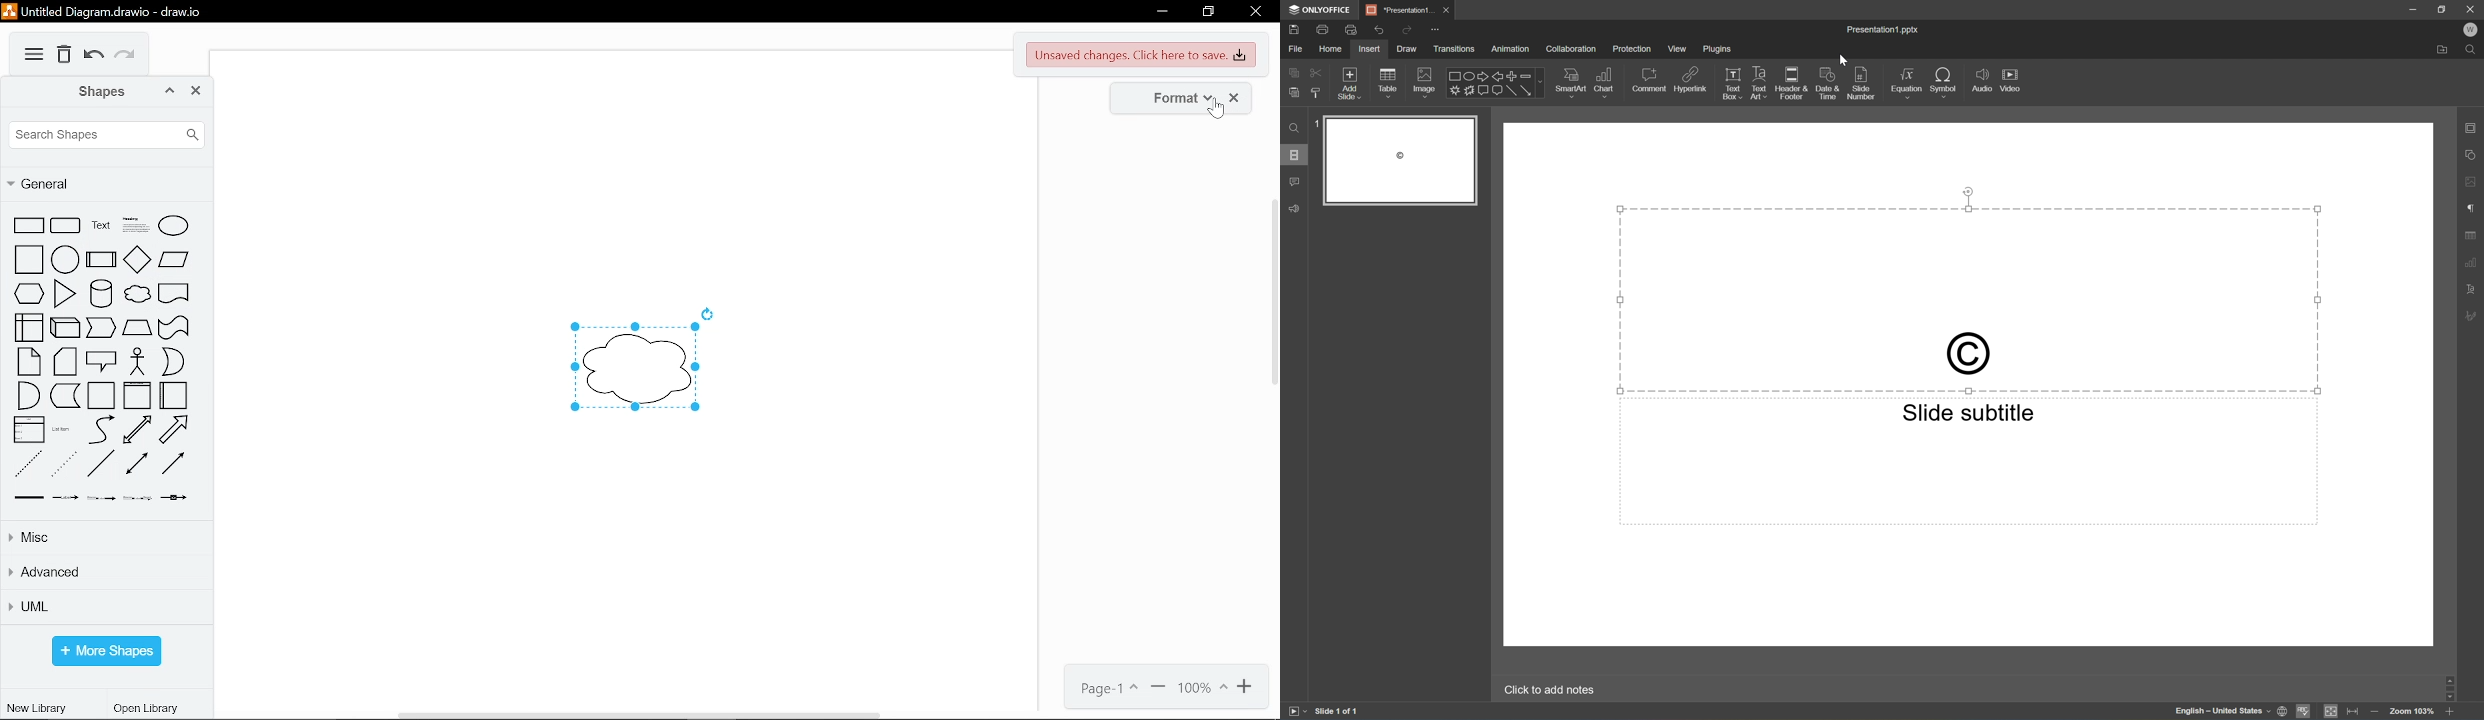  Describe the element at coordinates (174, 328) in the screenshot. I see `tape` at that location.